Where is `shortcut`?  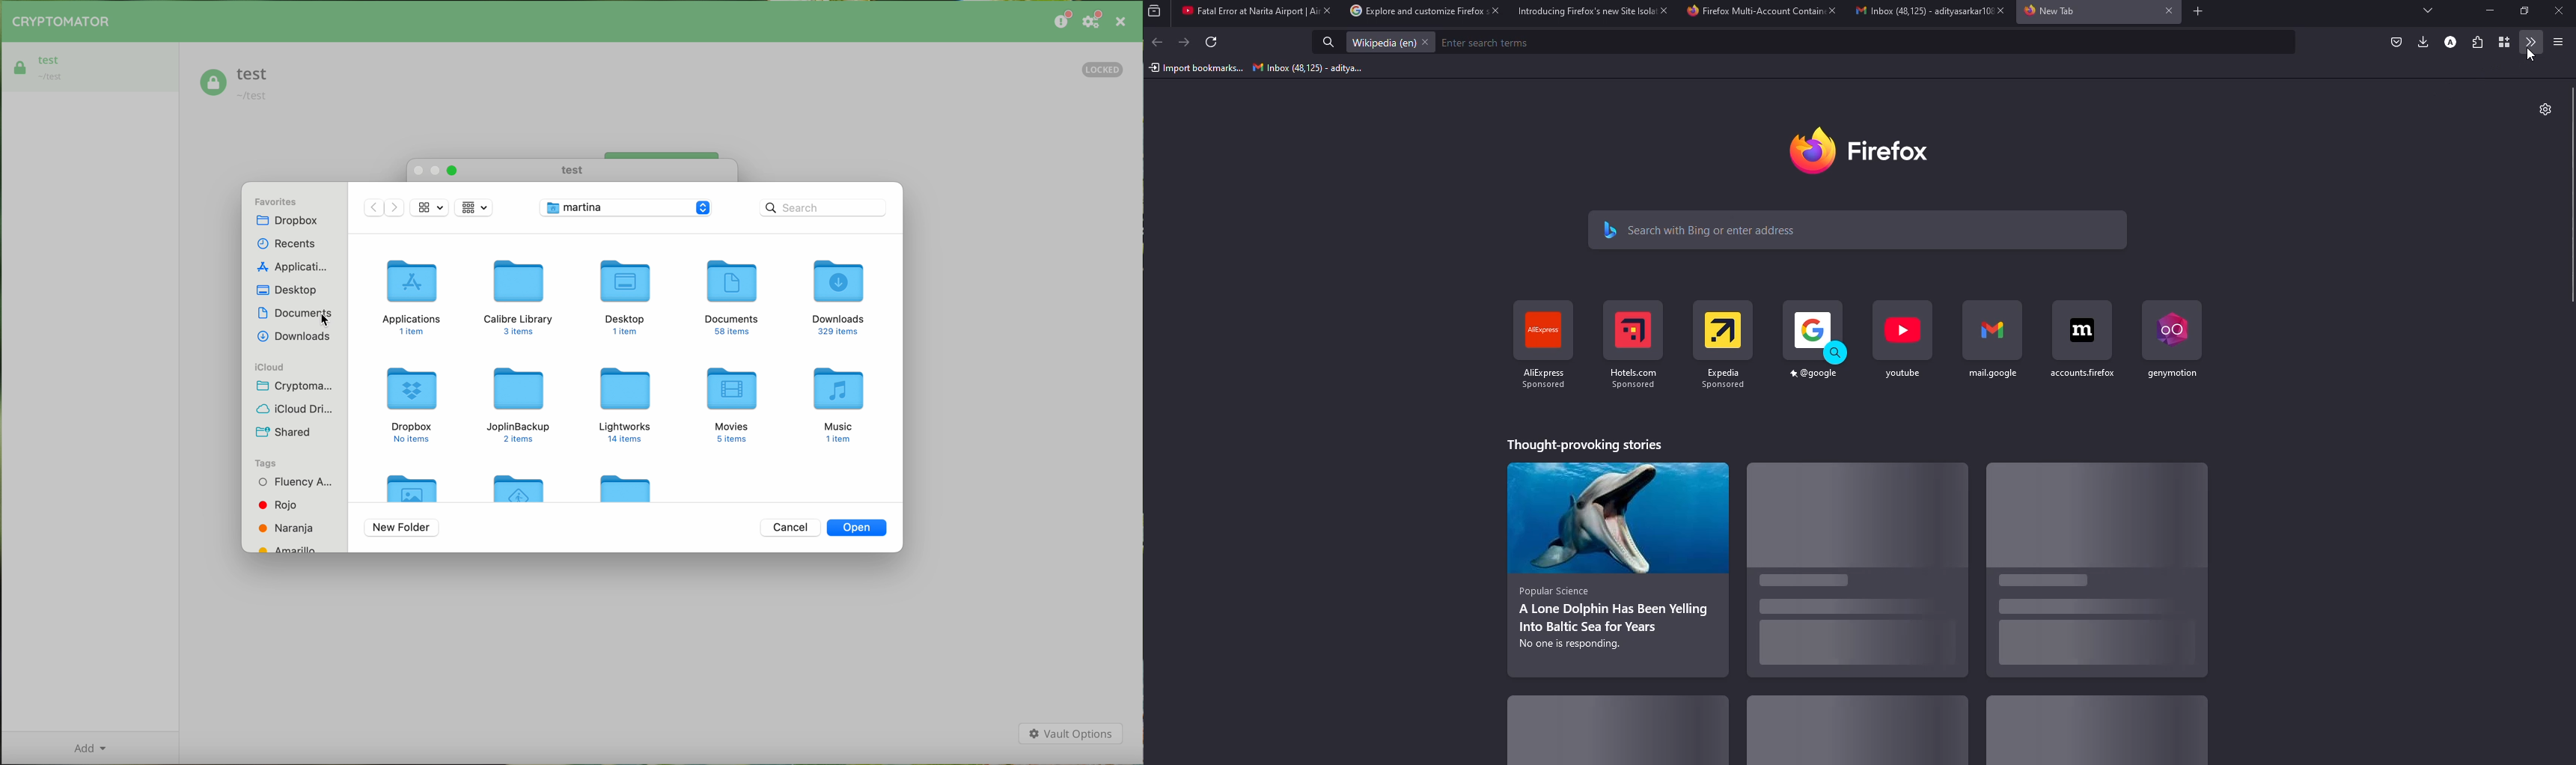
shortcut is located at coordinates (2081, 339).